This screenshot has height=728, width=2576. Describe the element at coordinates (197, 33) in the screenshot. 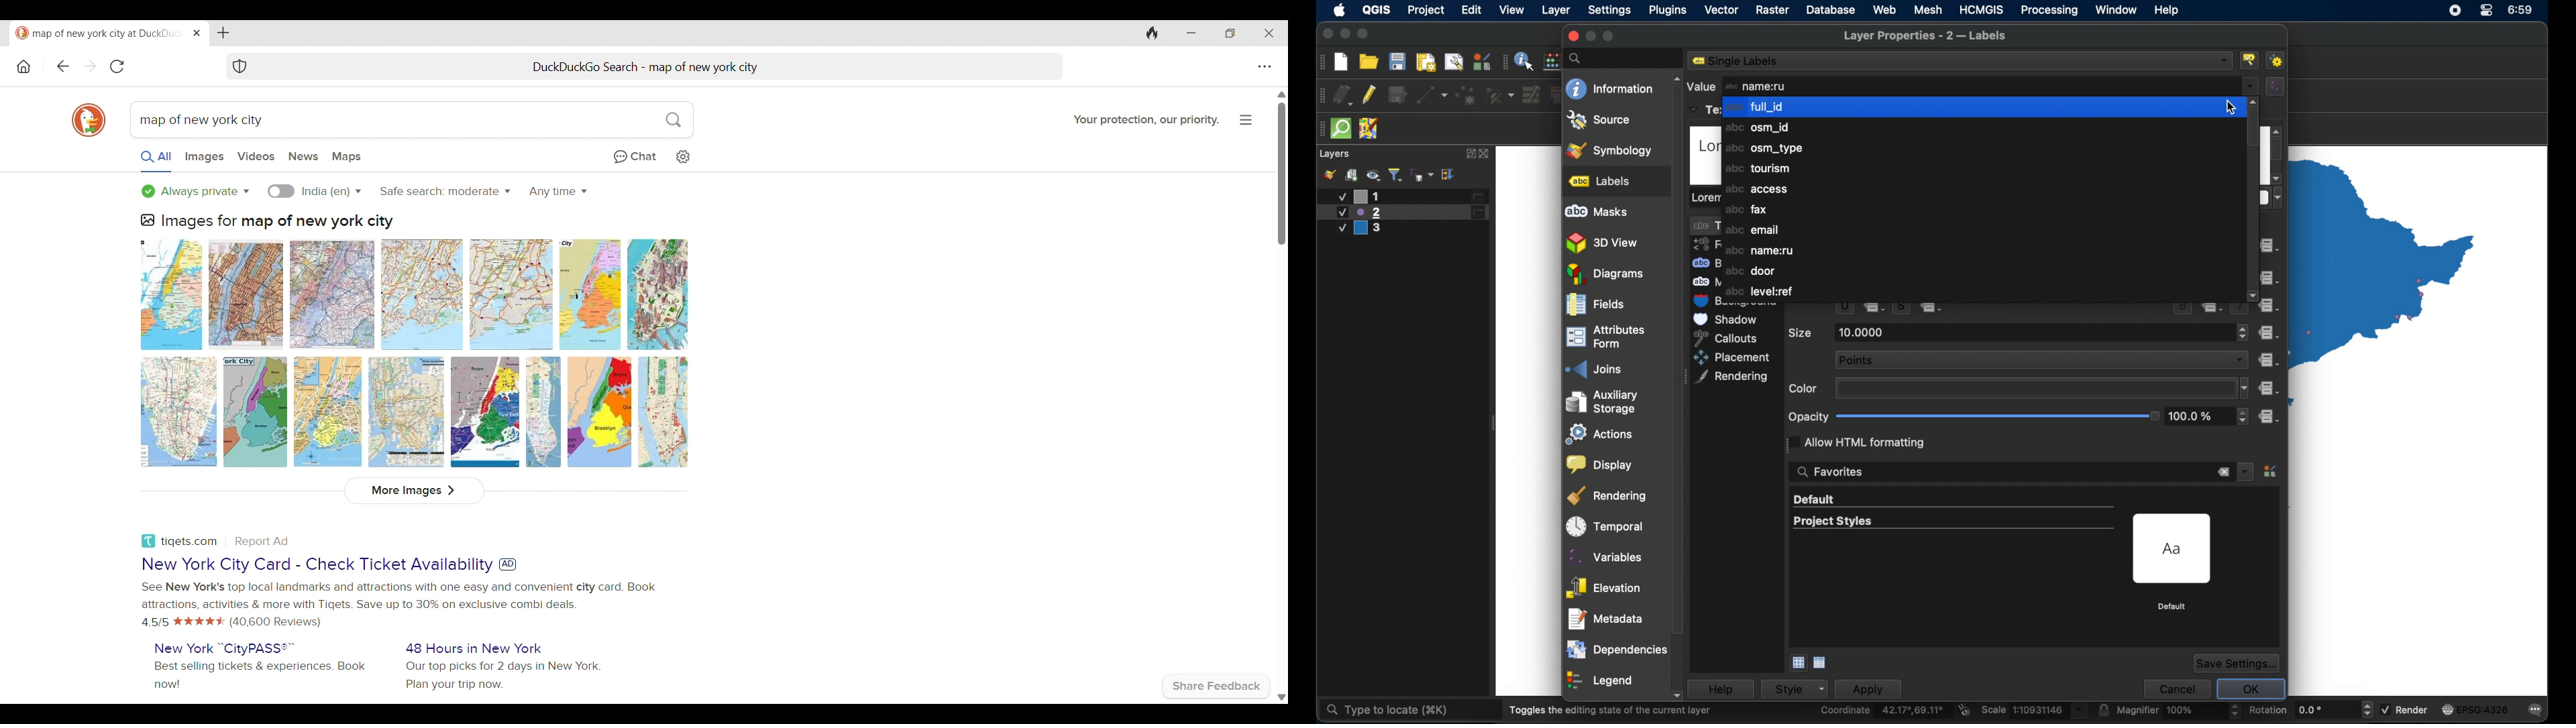

I see `Close tab` at that location.